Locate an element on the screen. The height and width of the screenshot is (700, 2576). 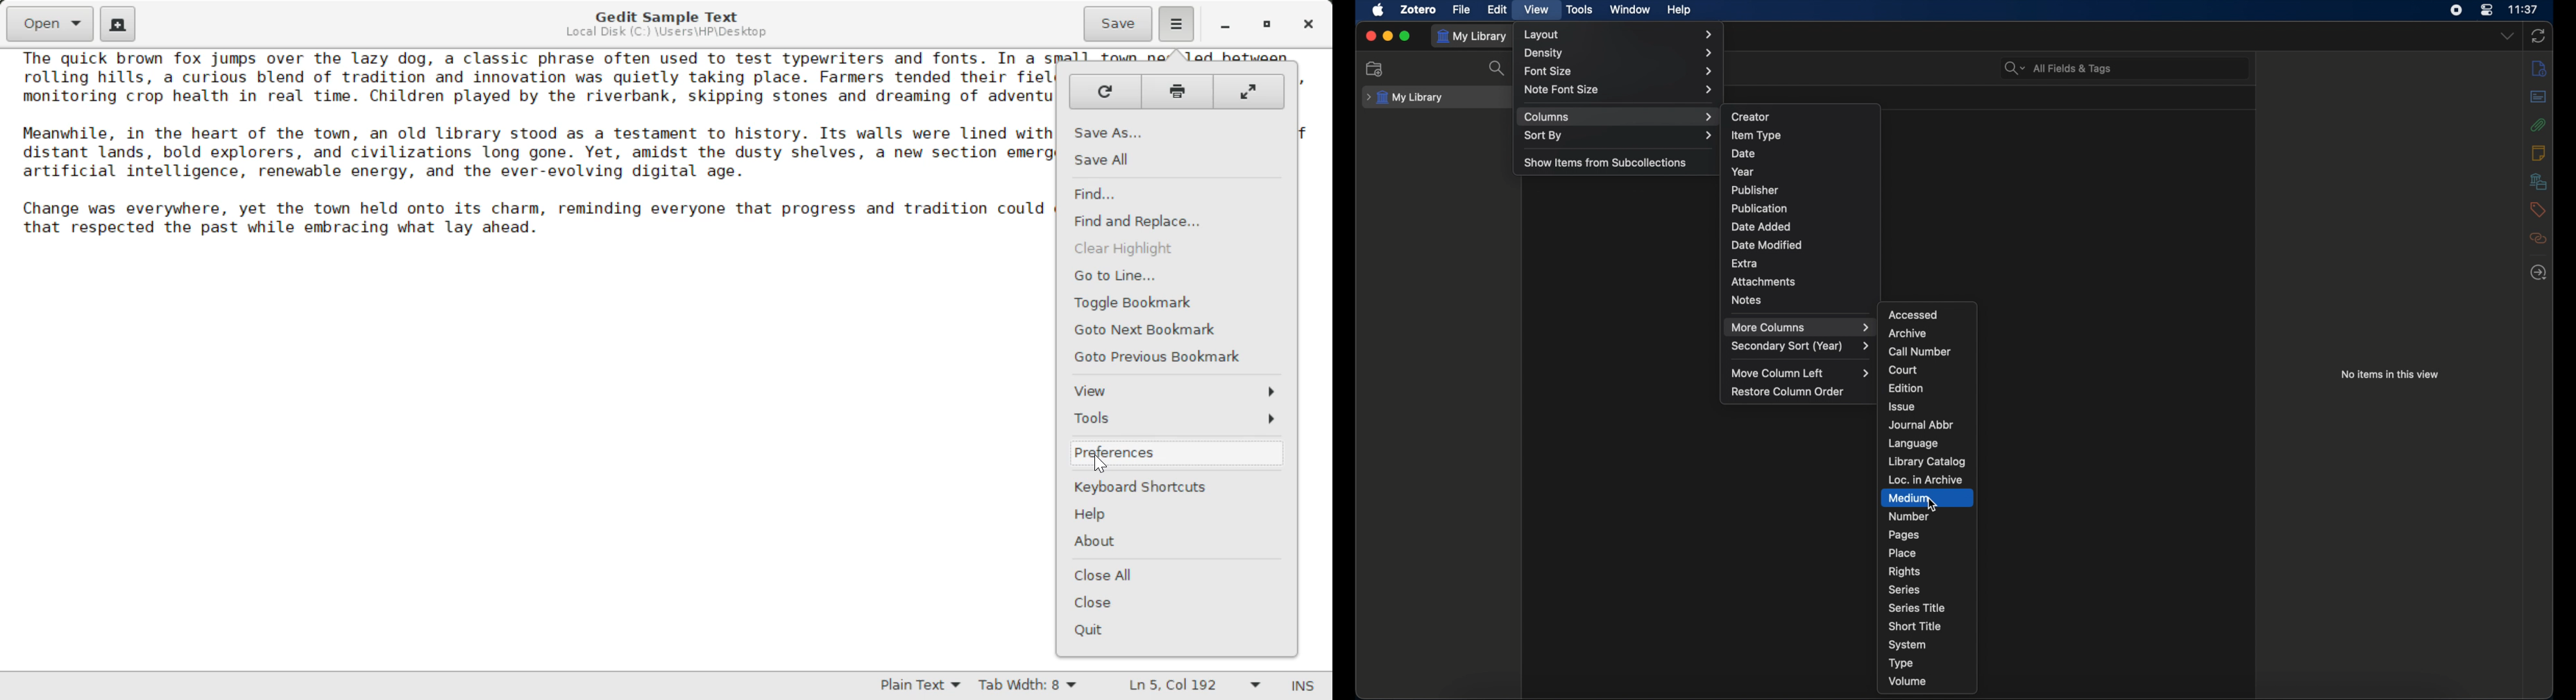
year is located at coordinates (1743, 172).